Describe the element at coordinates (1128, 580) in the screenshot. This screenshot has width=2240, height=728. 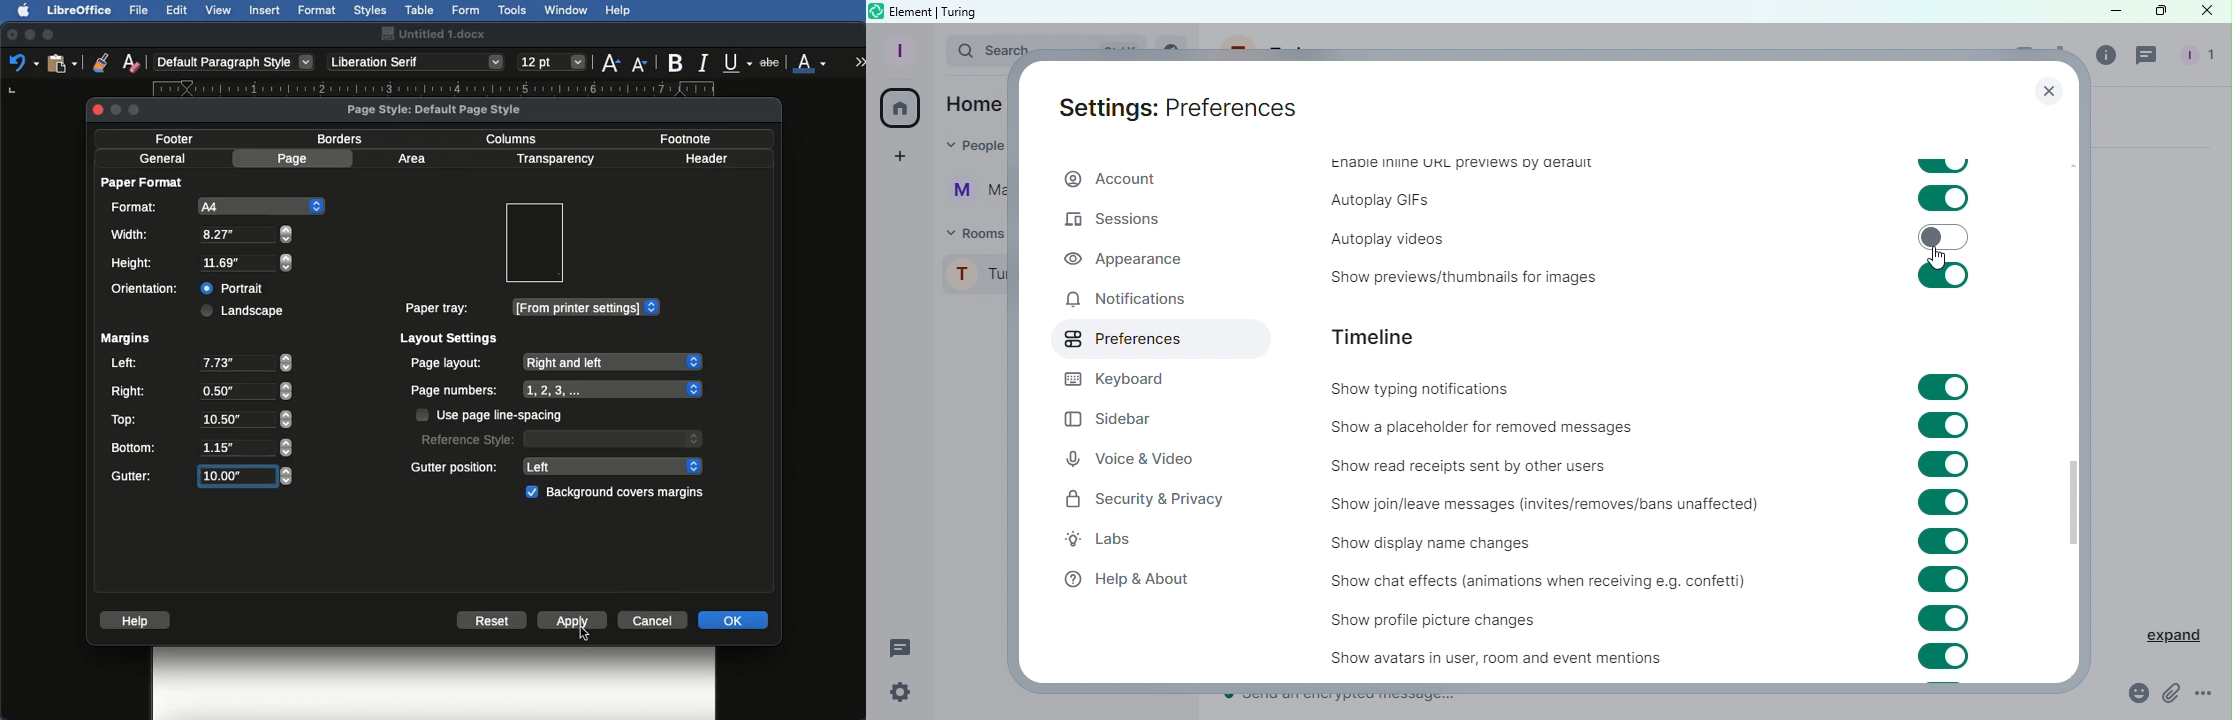
I see `Help and about` at that location.